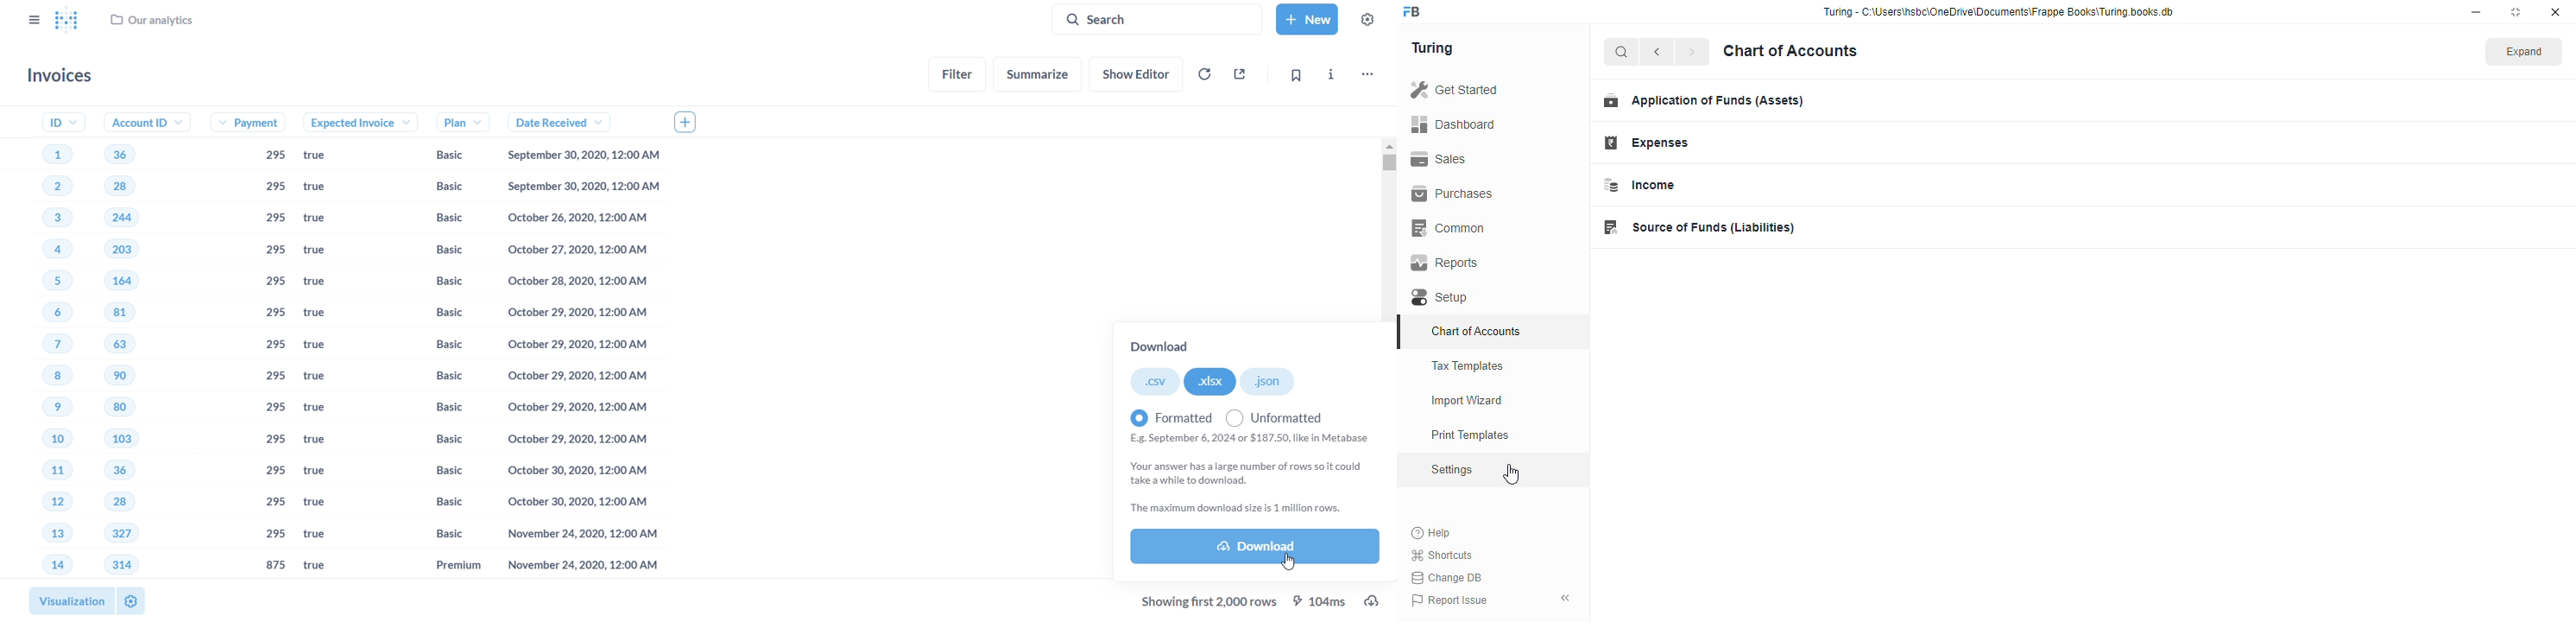  I want to click on 295, so click(276, 500).